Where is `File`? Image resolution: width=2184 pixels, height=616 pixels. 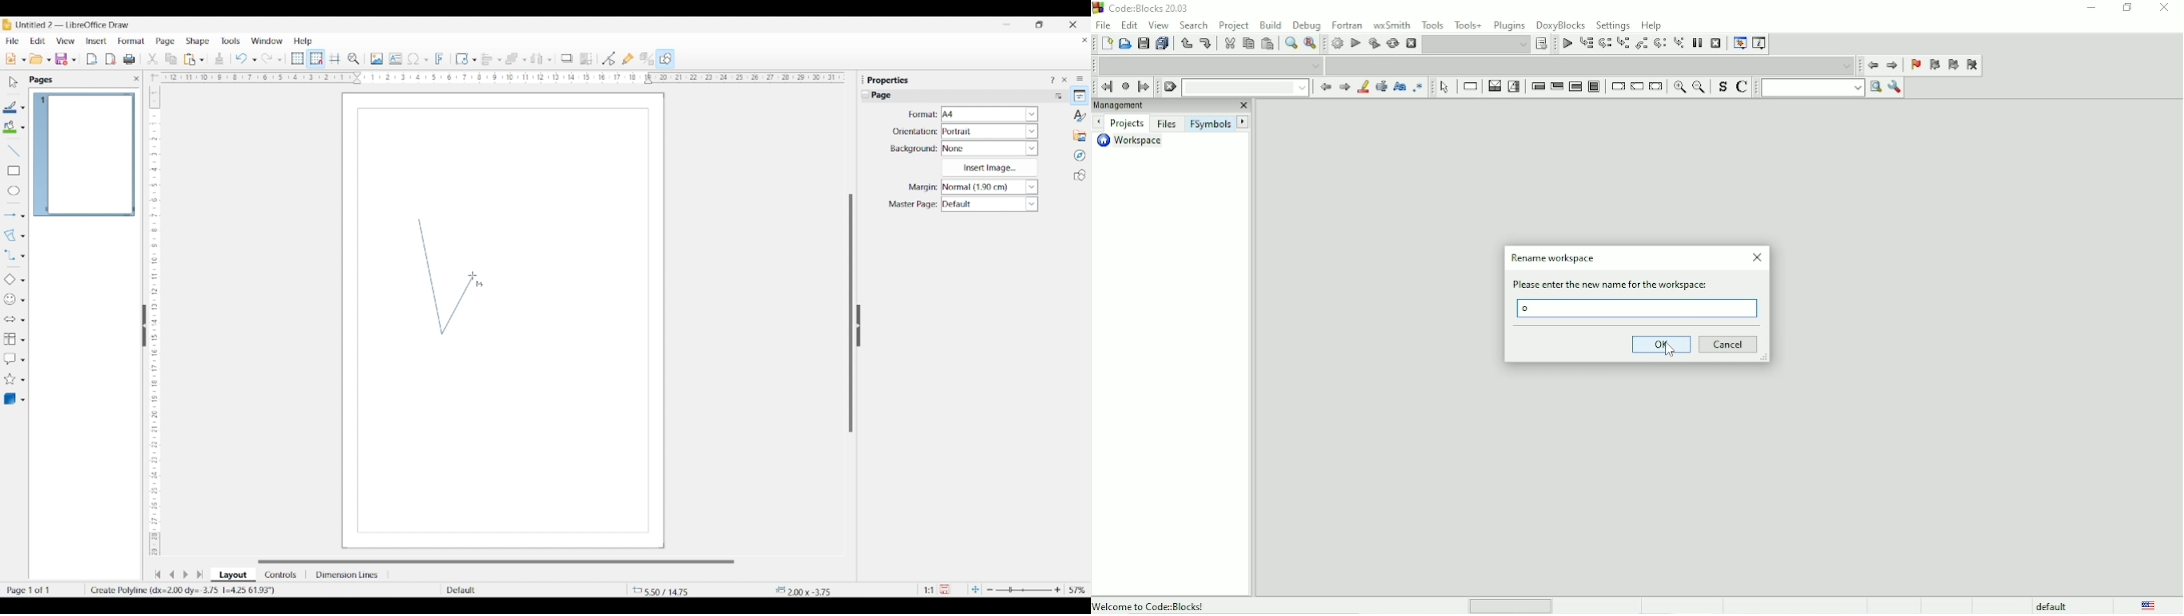 File is located at coordinates (12, 41).